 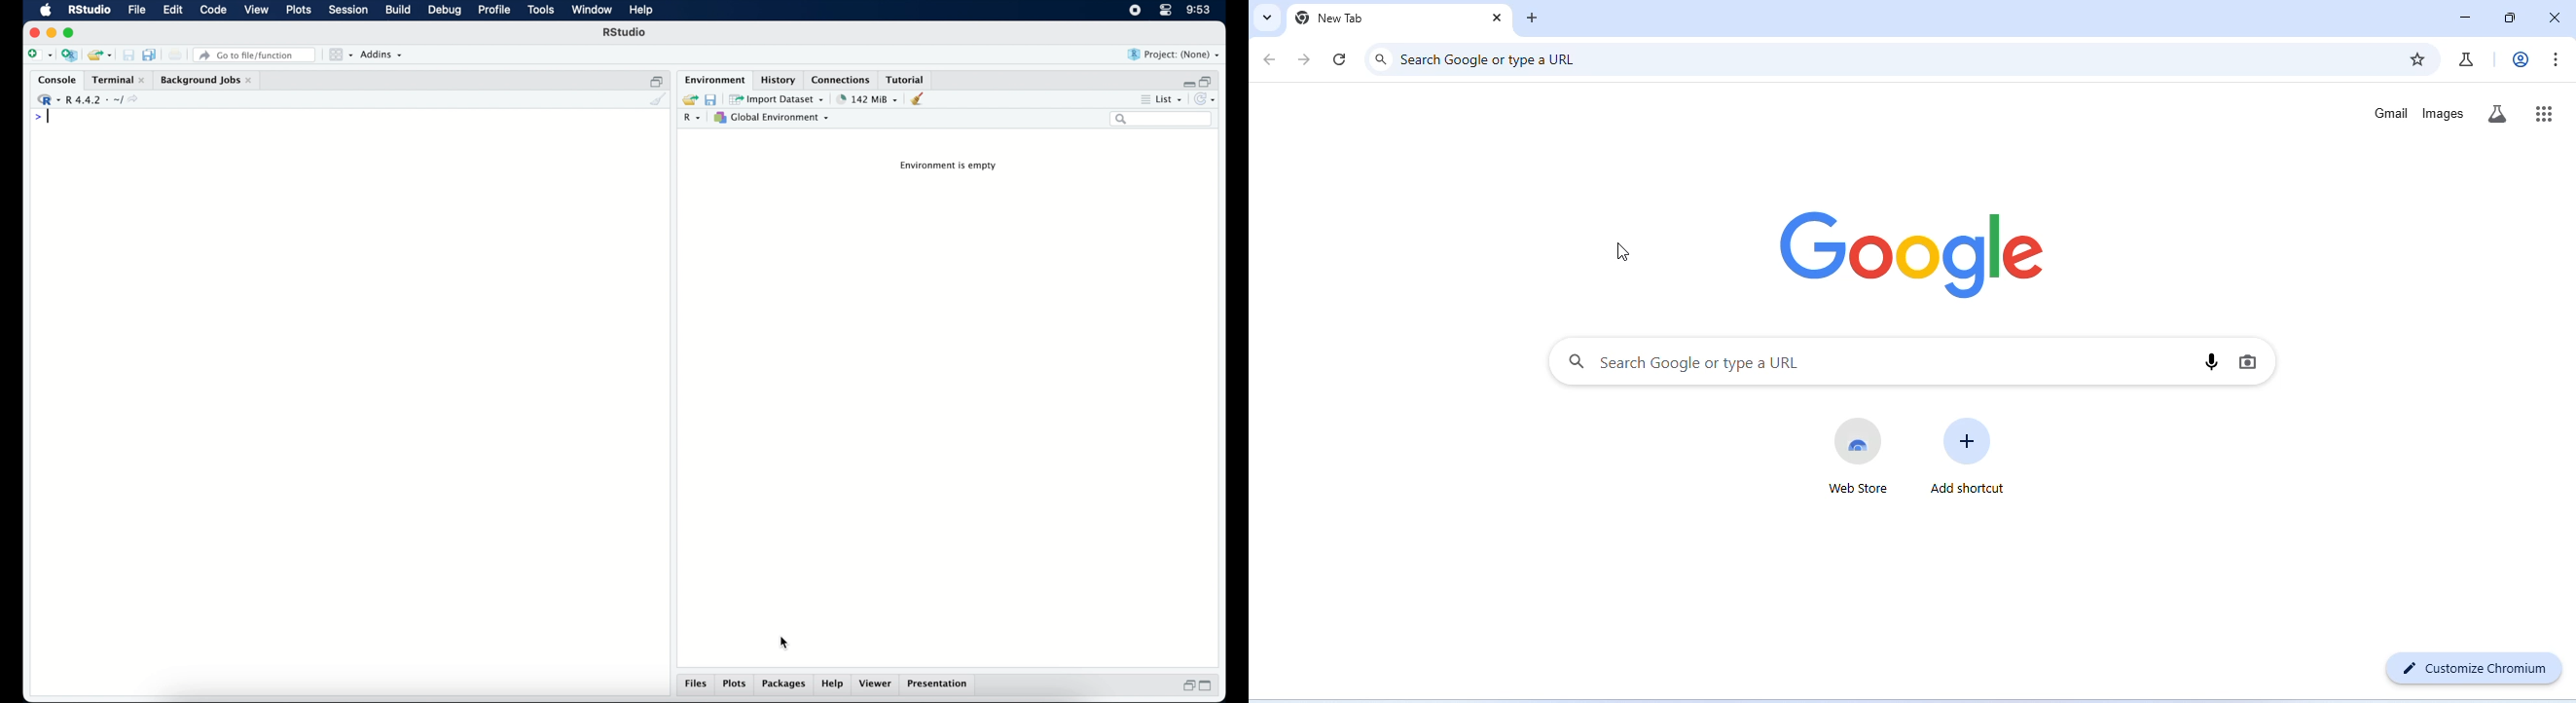 I want to click on environment, so click(x=714, y=79).